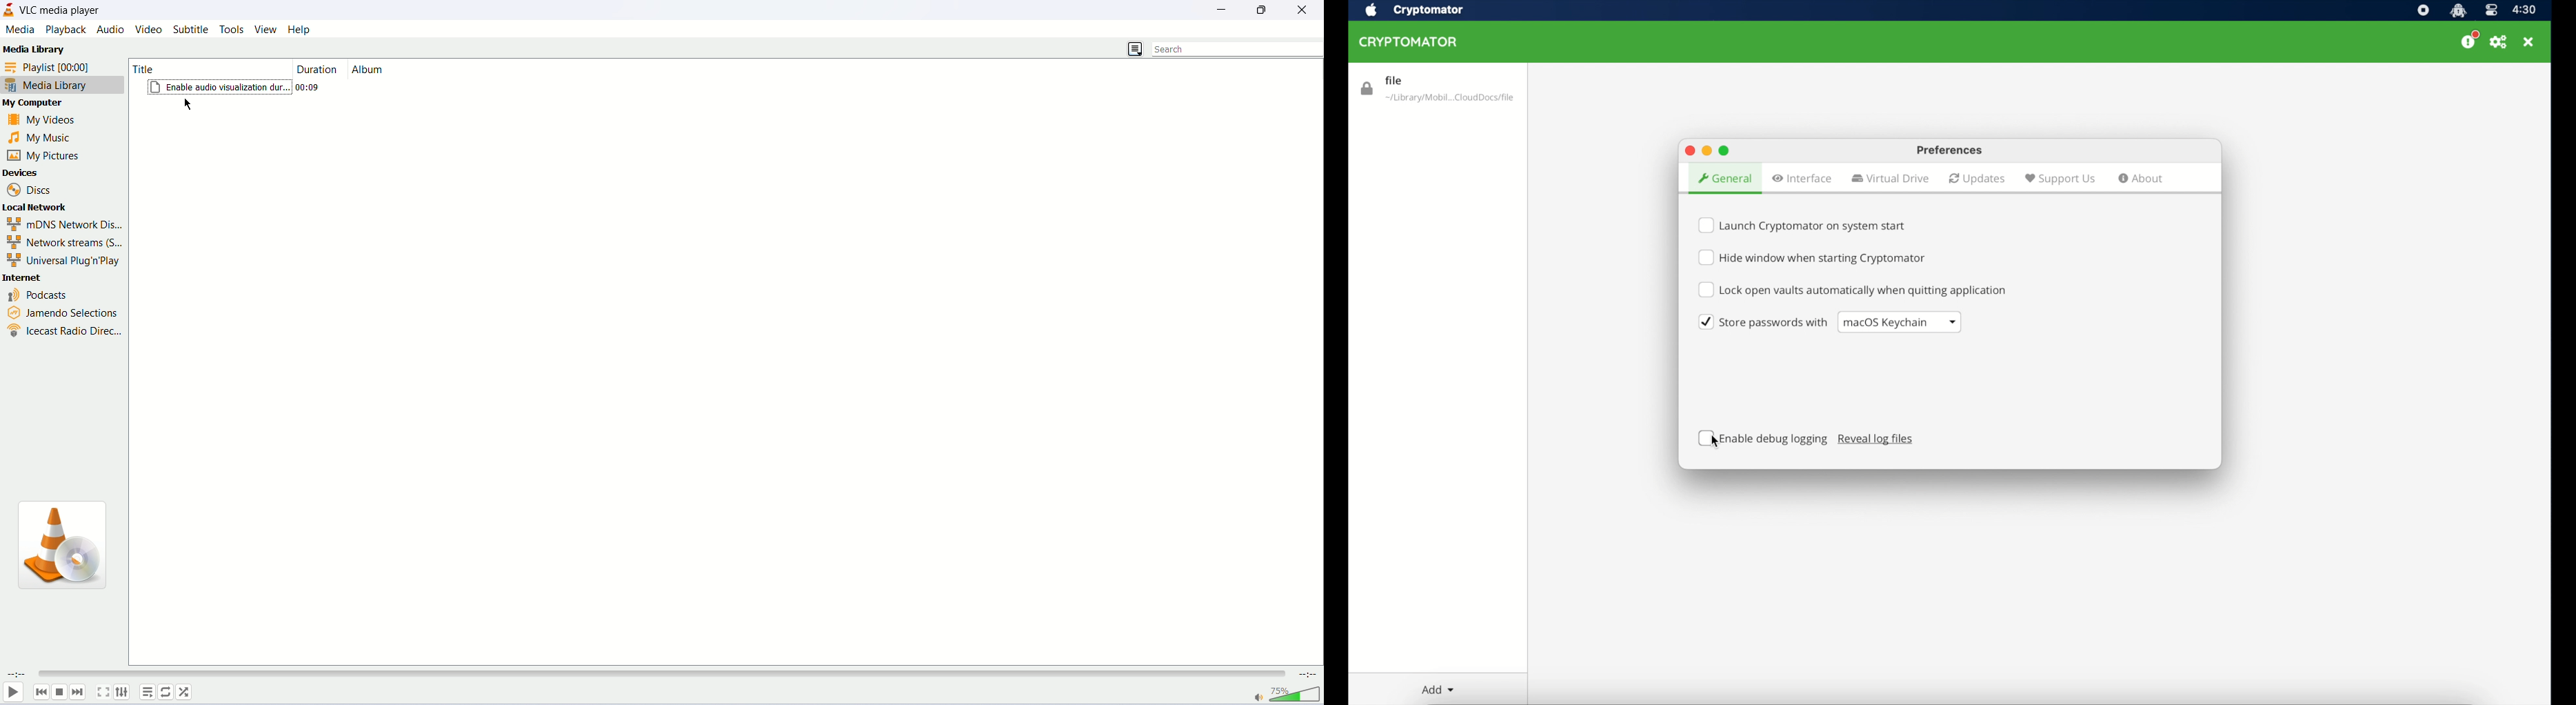 The height and width of the screenshot is (728, 2576). What do you see at coordinates (110, 29) in the screenshot?
I see `audio` at bounding box center [110, 29].